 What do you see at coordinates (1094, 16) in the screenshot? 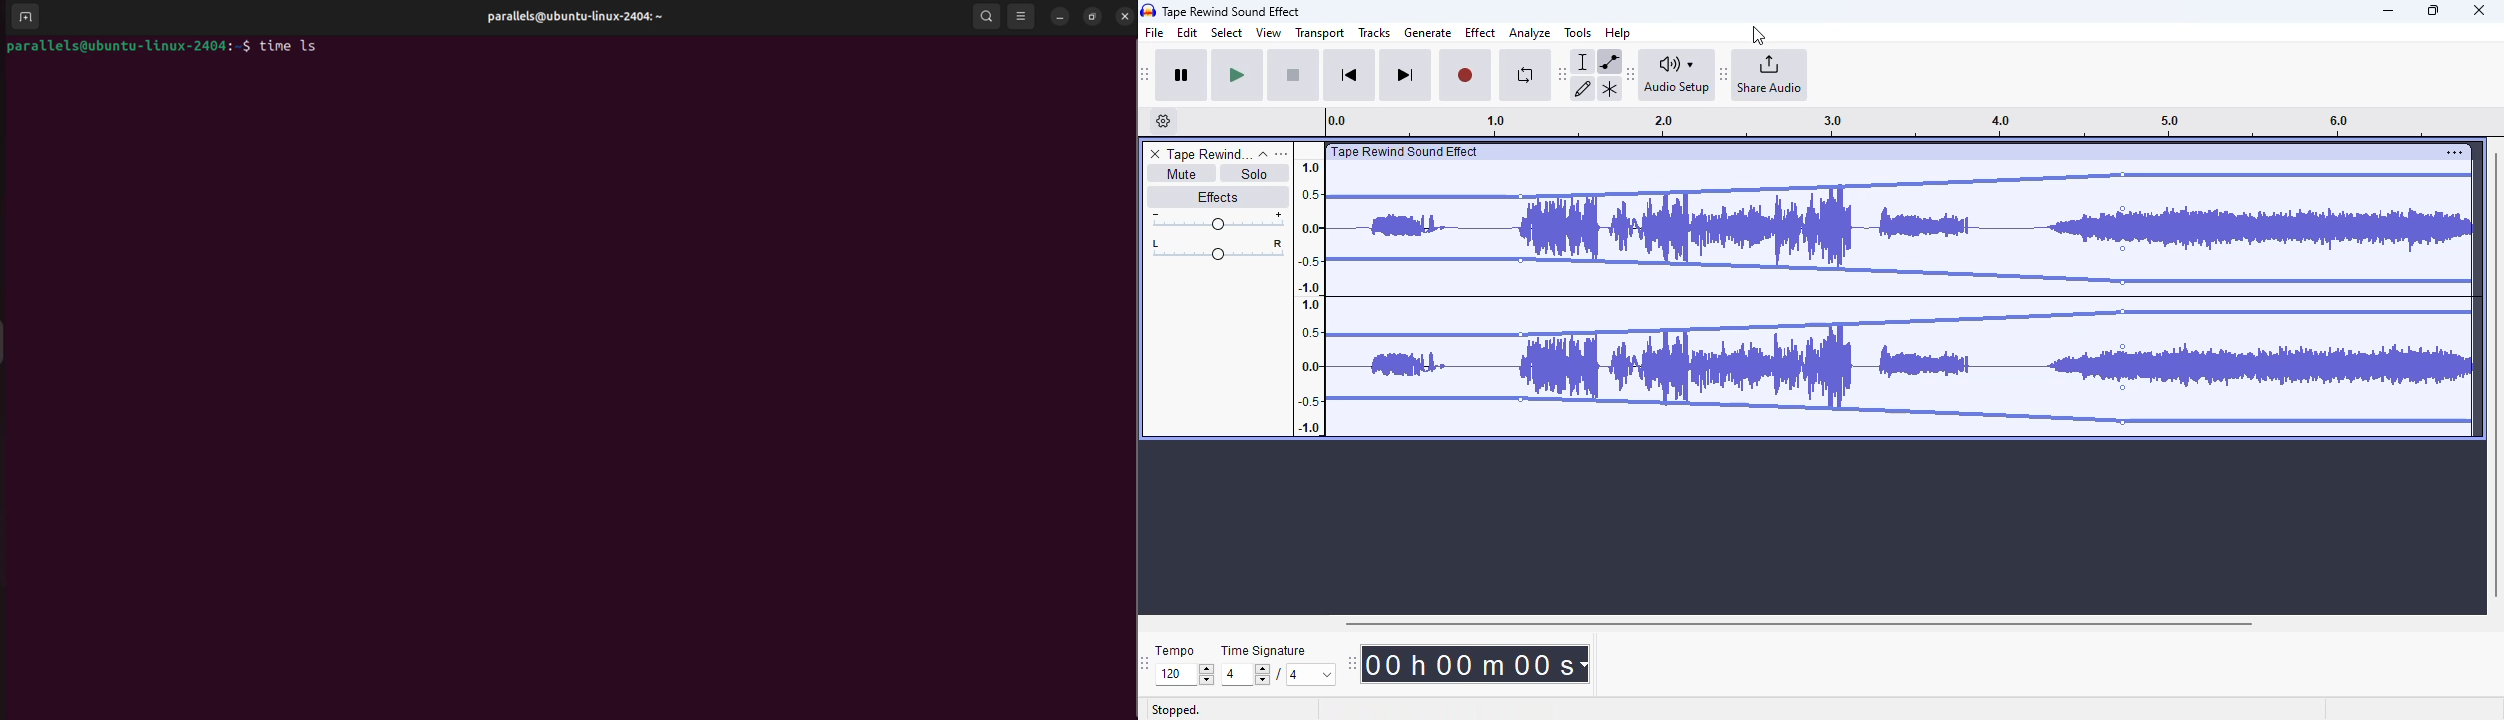
I see `resize` at bounding box center [1094, 16].